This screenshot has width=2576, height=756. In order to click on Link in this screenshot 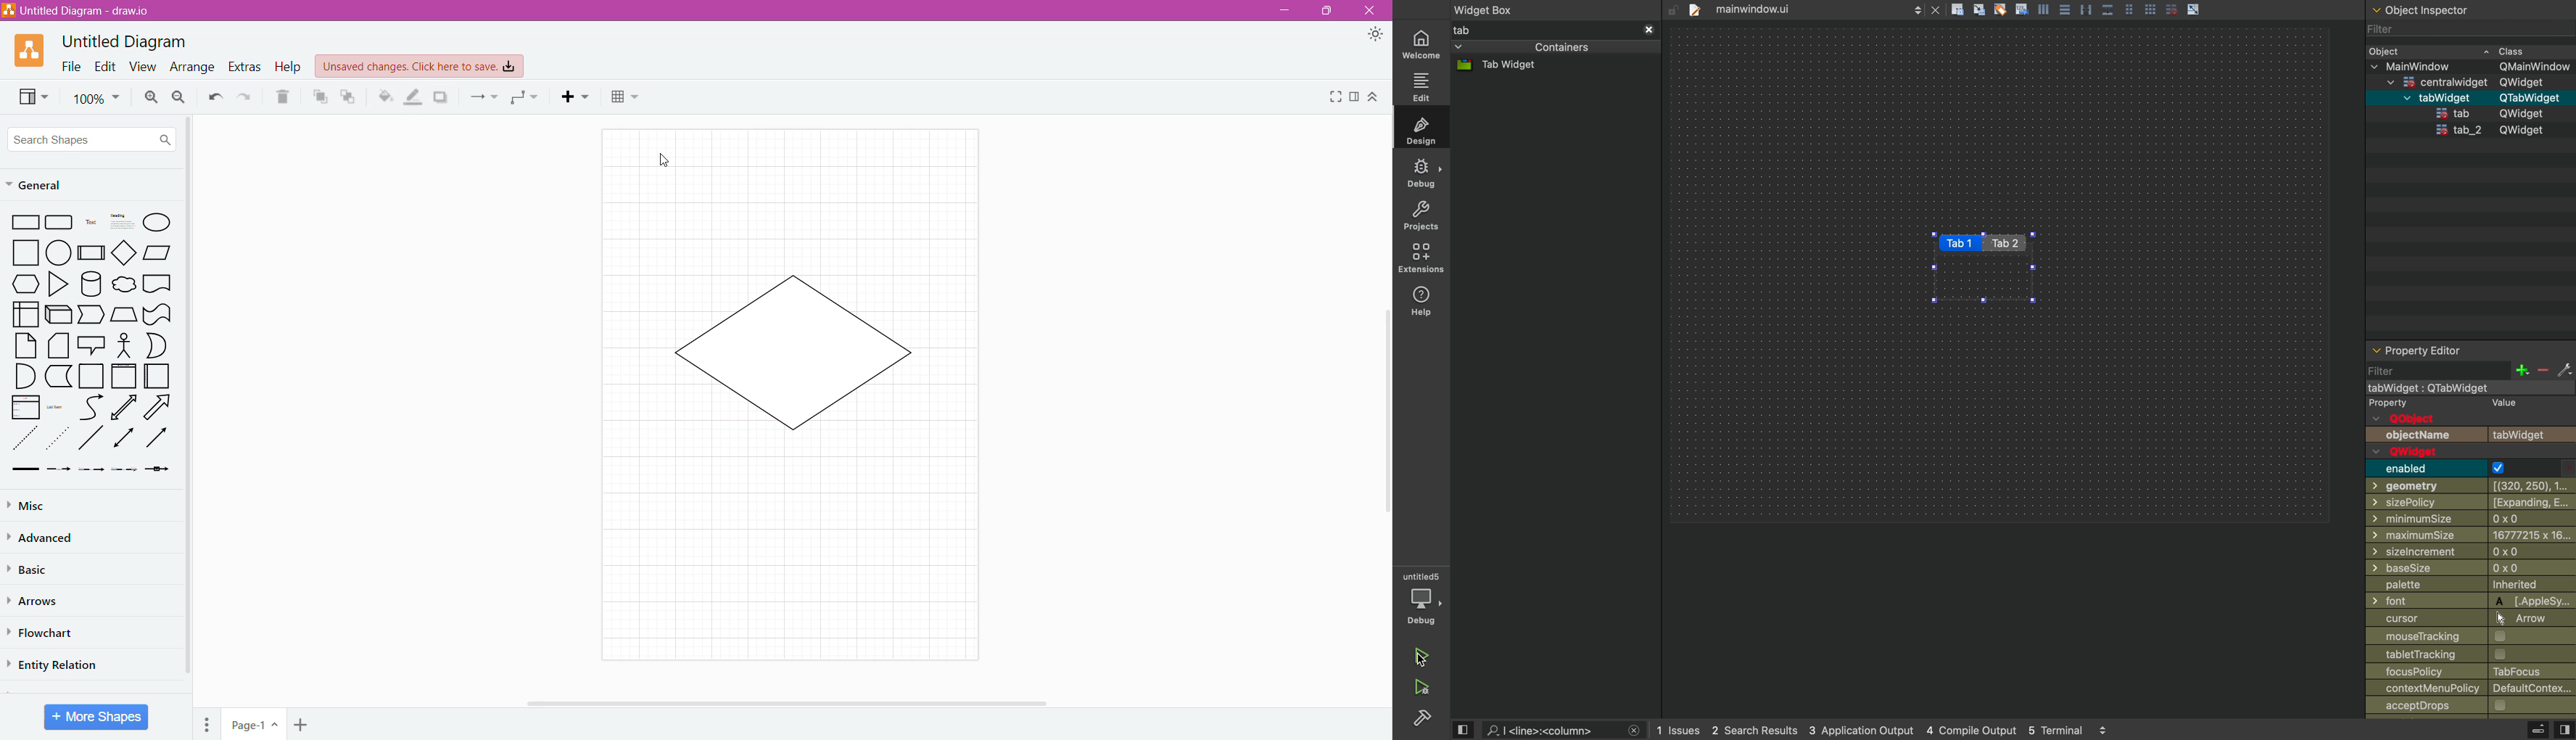, I will do `click(25, 470)`.